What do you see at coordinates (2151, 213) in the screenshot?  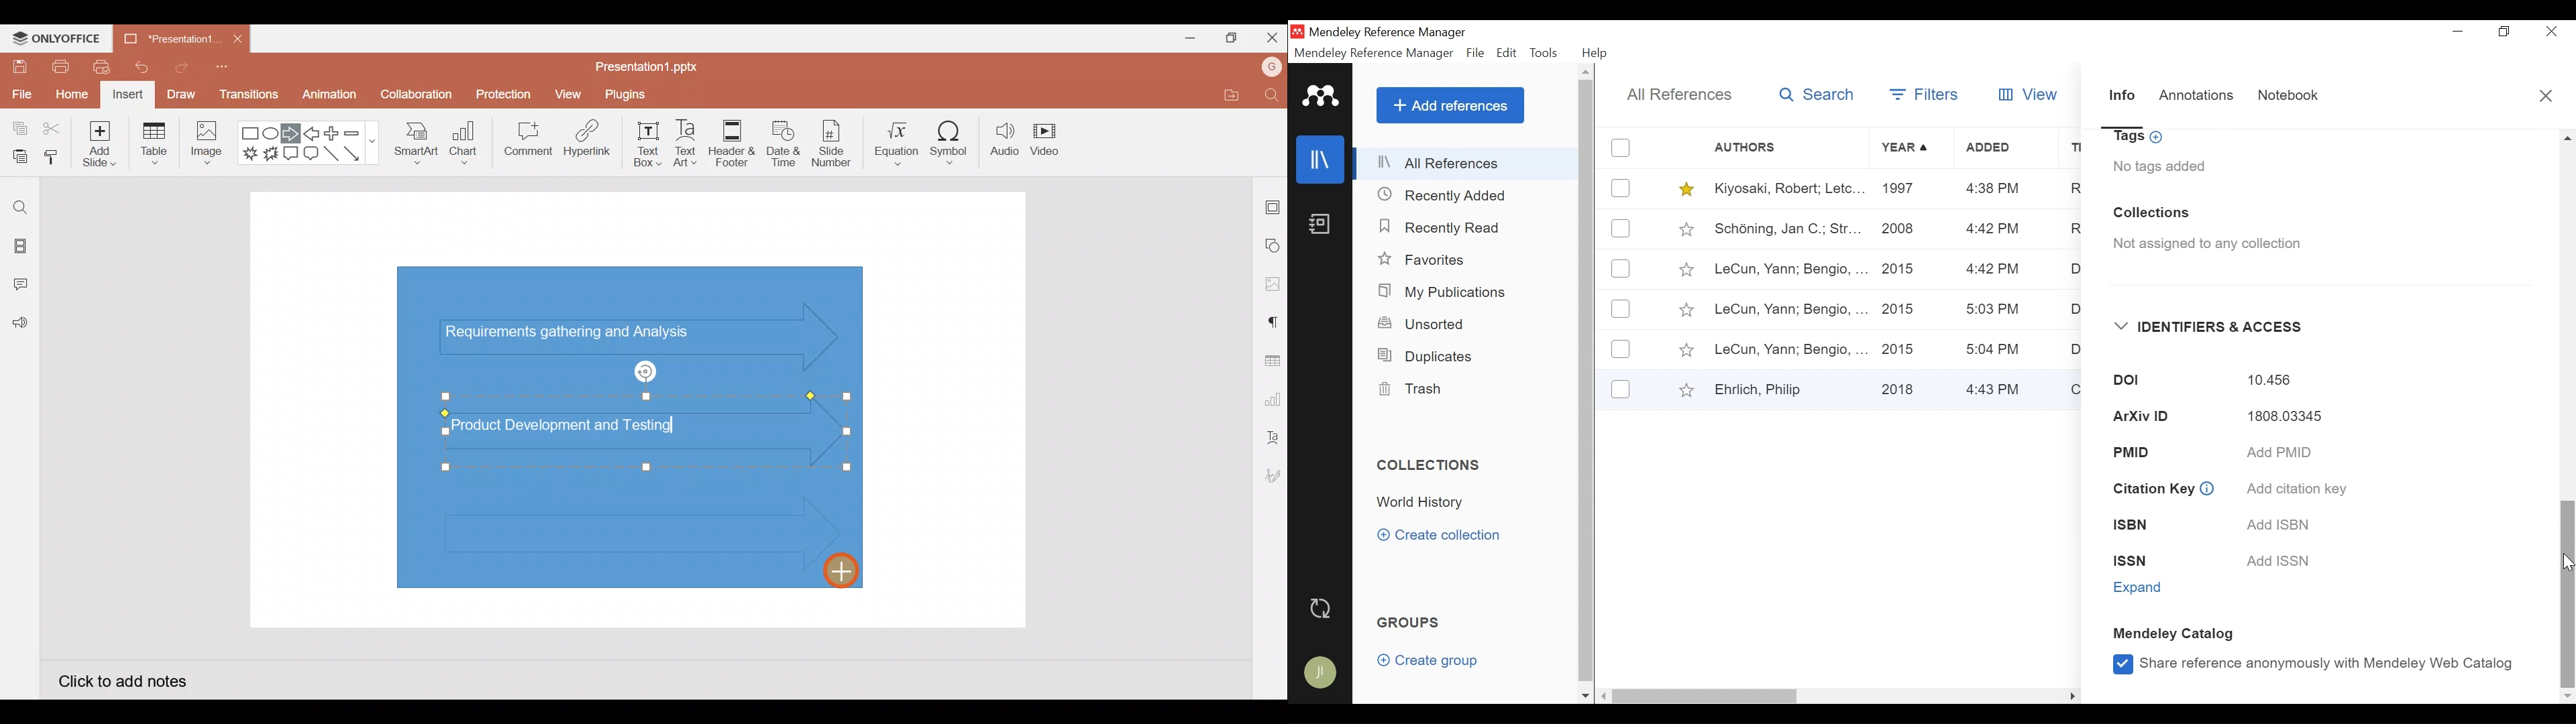 I see `Collections` at bounding box center [2151, 213].